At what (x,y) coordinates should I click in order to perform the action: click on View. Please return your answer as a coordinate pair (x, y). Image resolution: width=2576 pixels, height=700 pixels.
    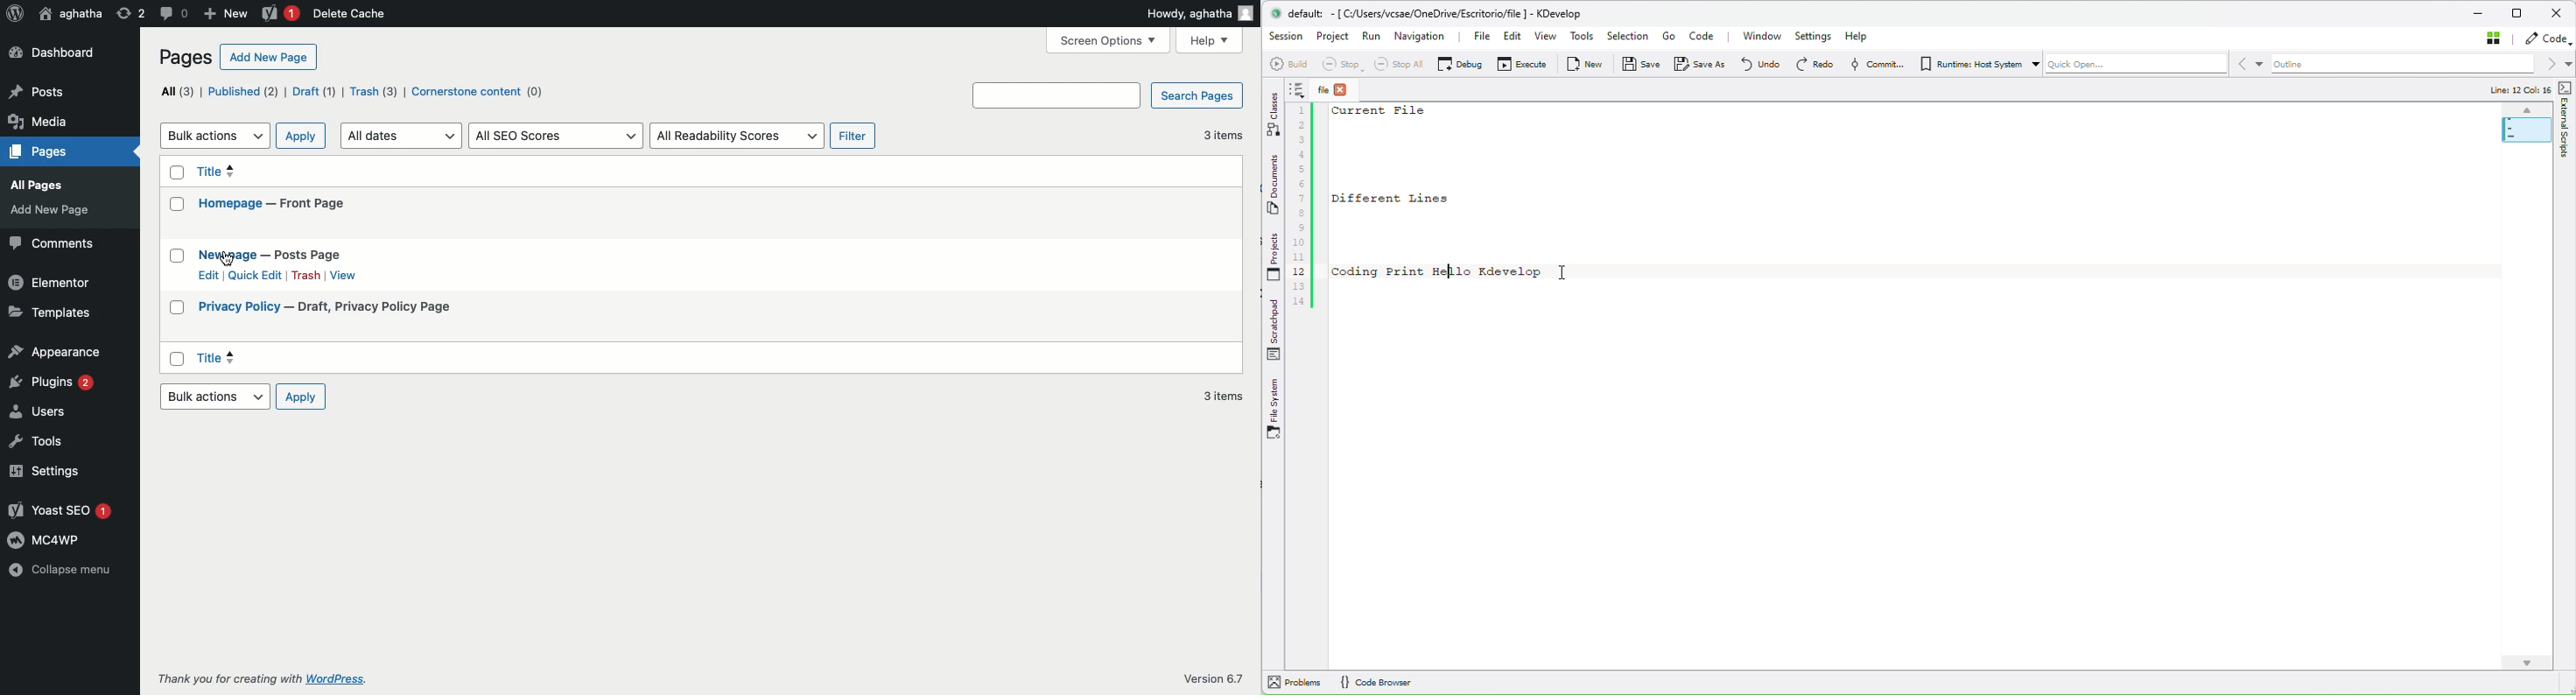
    Looking at the image, I should click on (1546, 36).